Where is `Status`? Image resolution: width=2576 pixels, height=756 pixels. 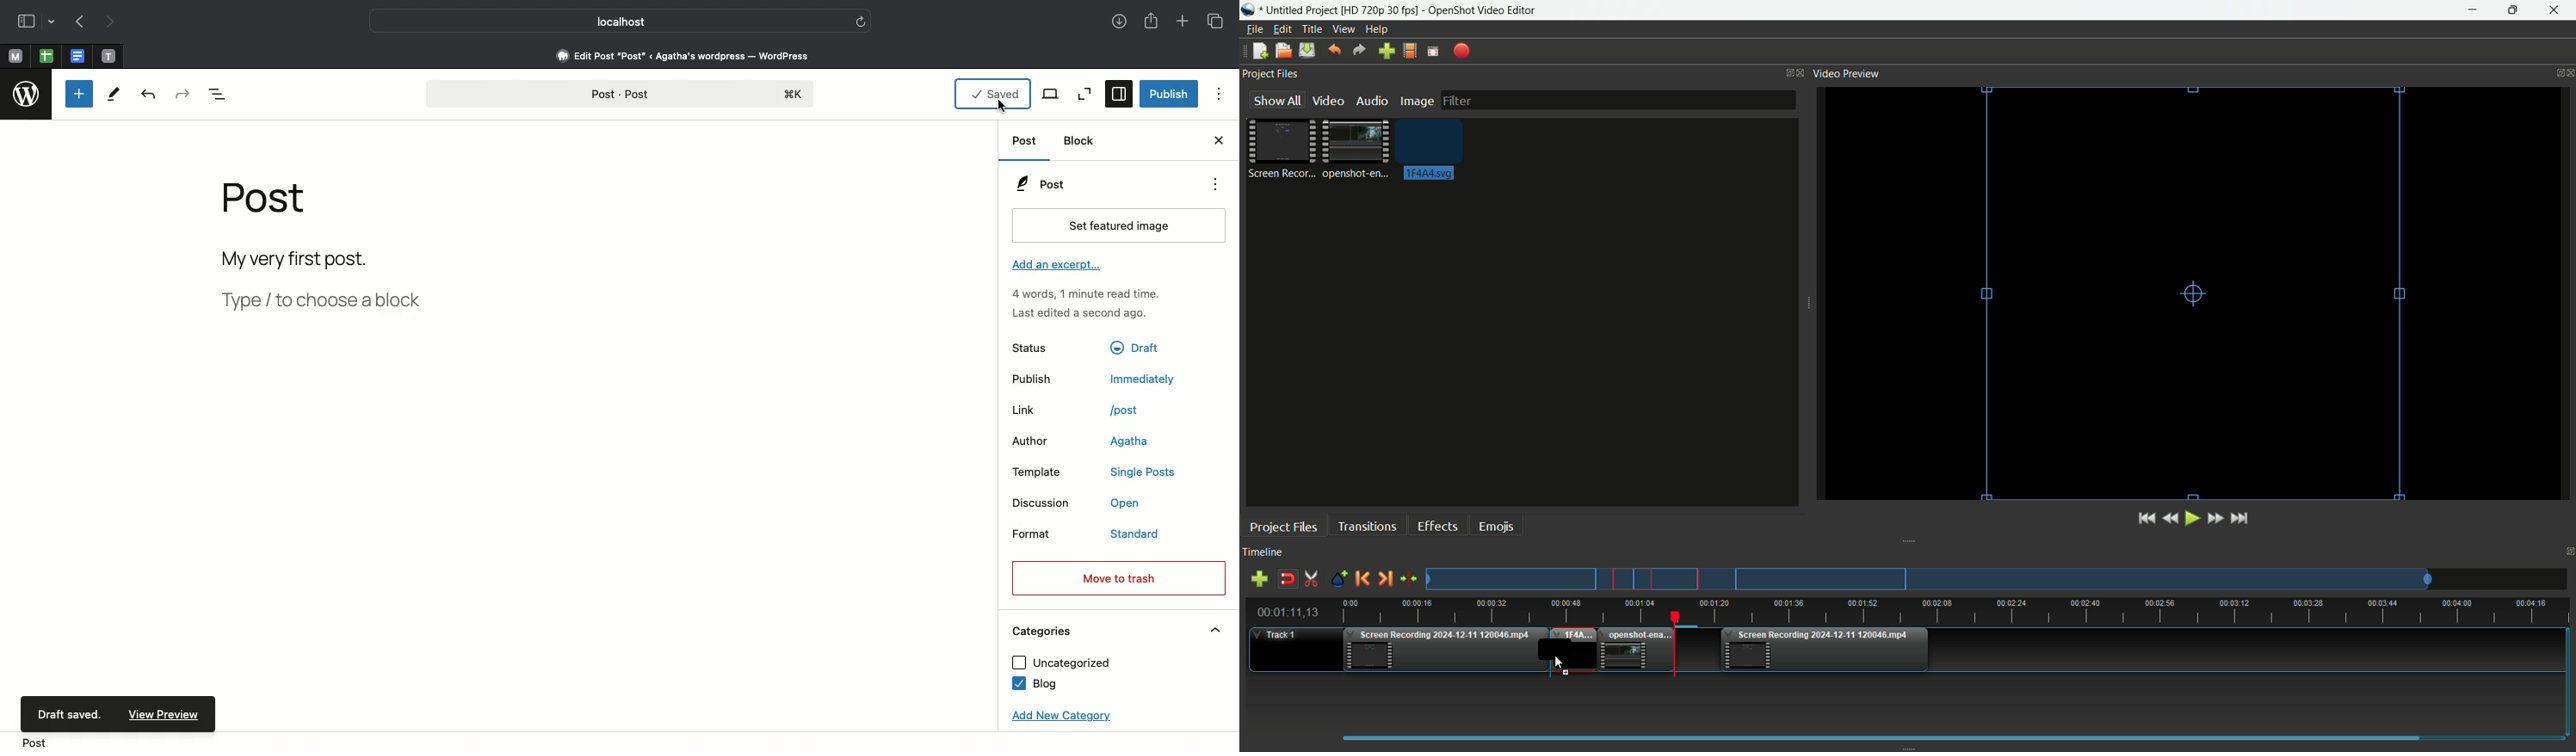 Status is located at coordinates (1044, 347).